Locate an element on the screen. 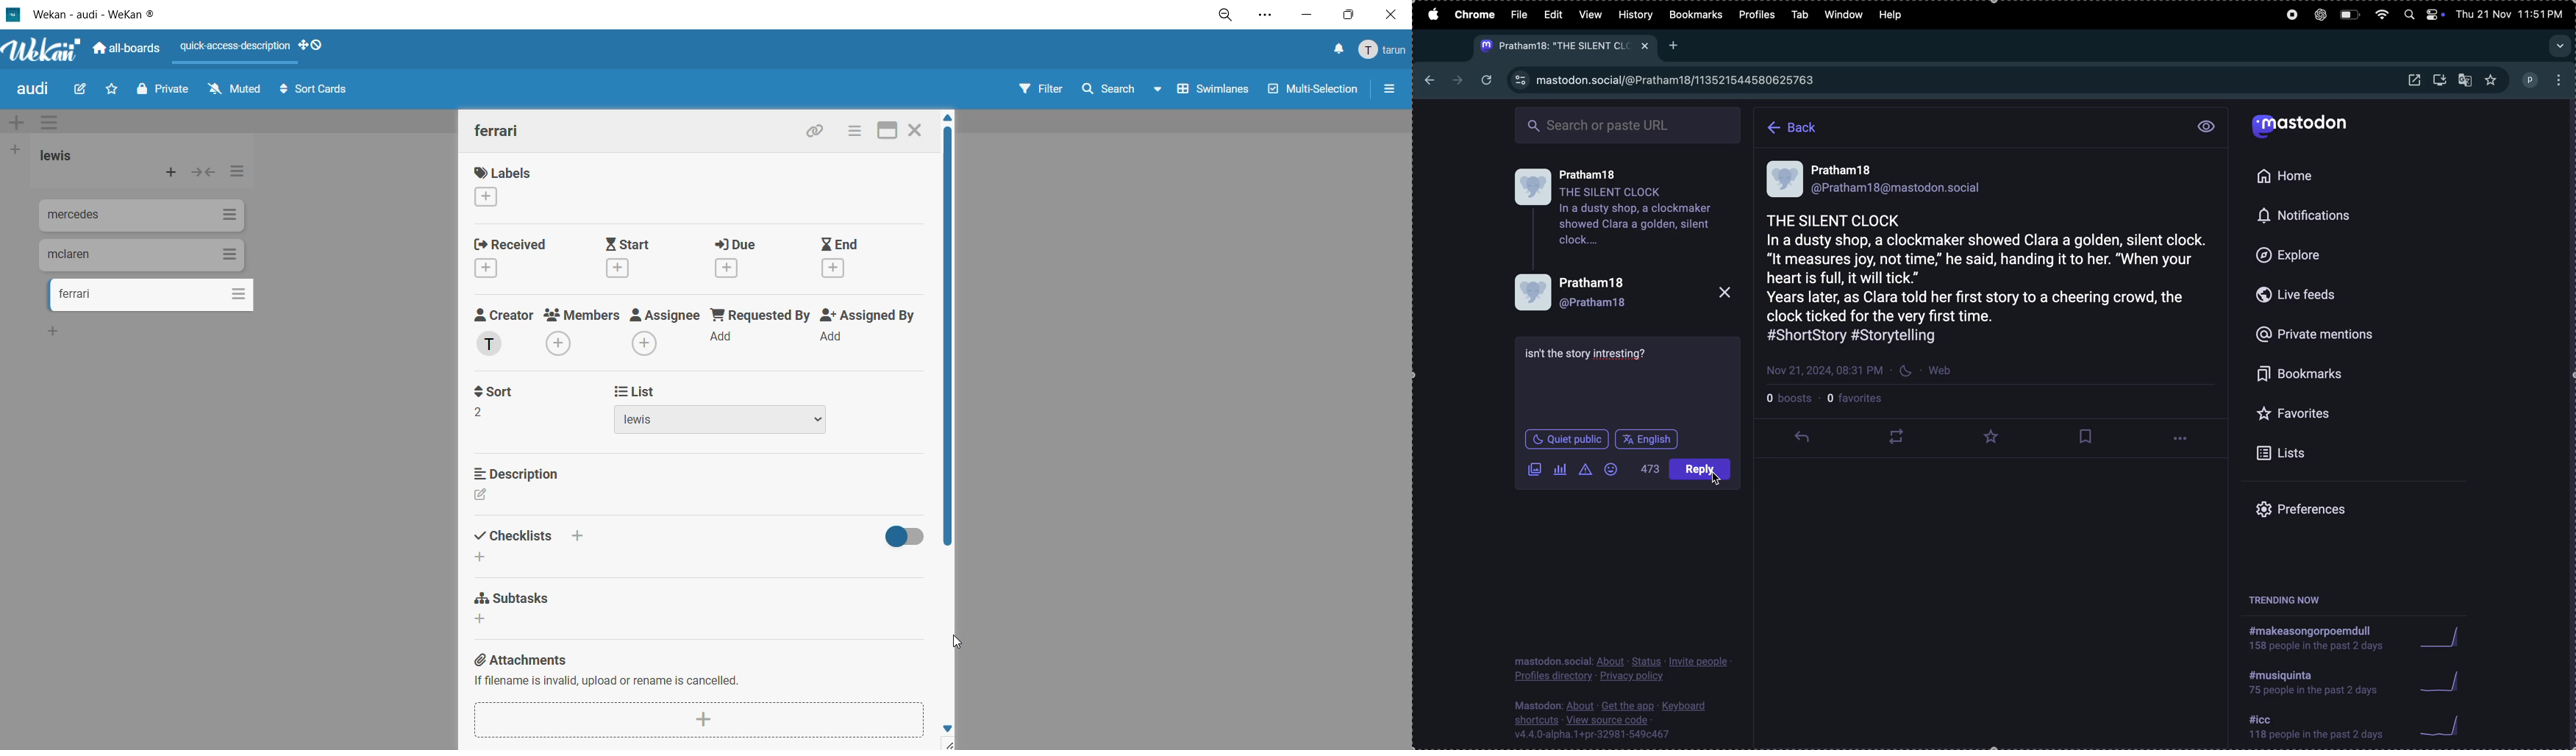 This screenshot has width=2576, height=756. all boards is located at coordinates (126, 49).